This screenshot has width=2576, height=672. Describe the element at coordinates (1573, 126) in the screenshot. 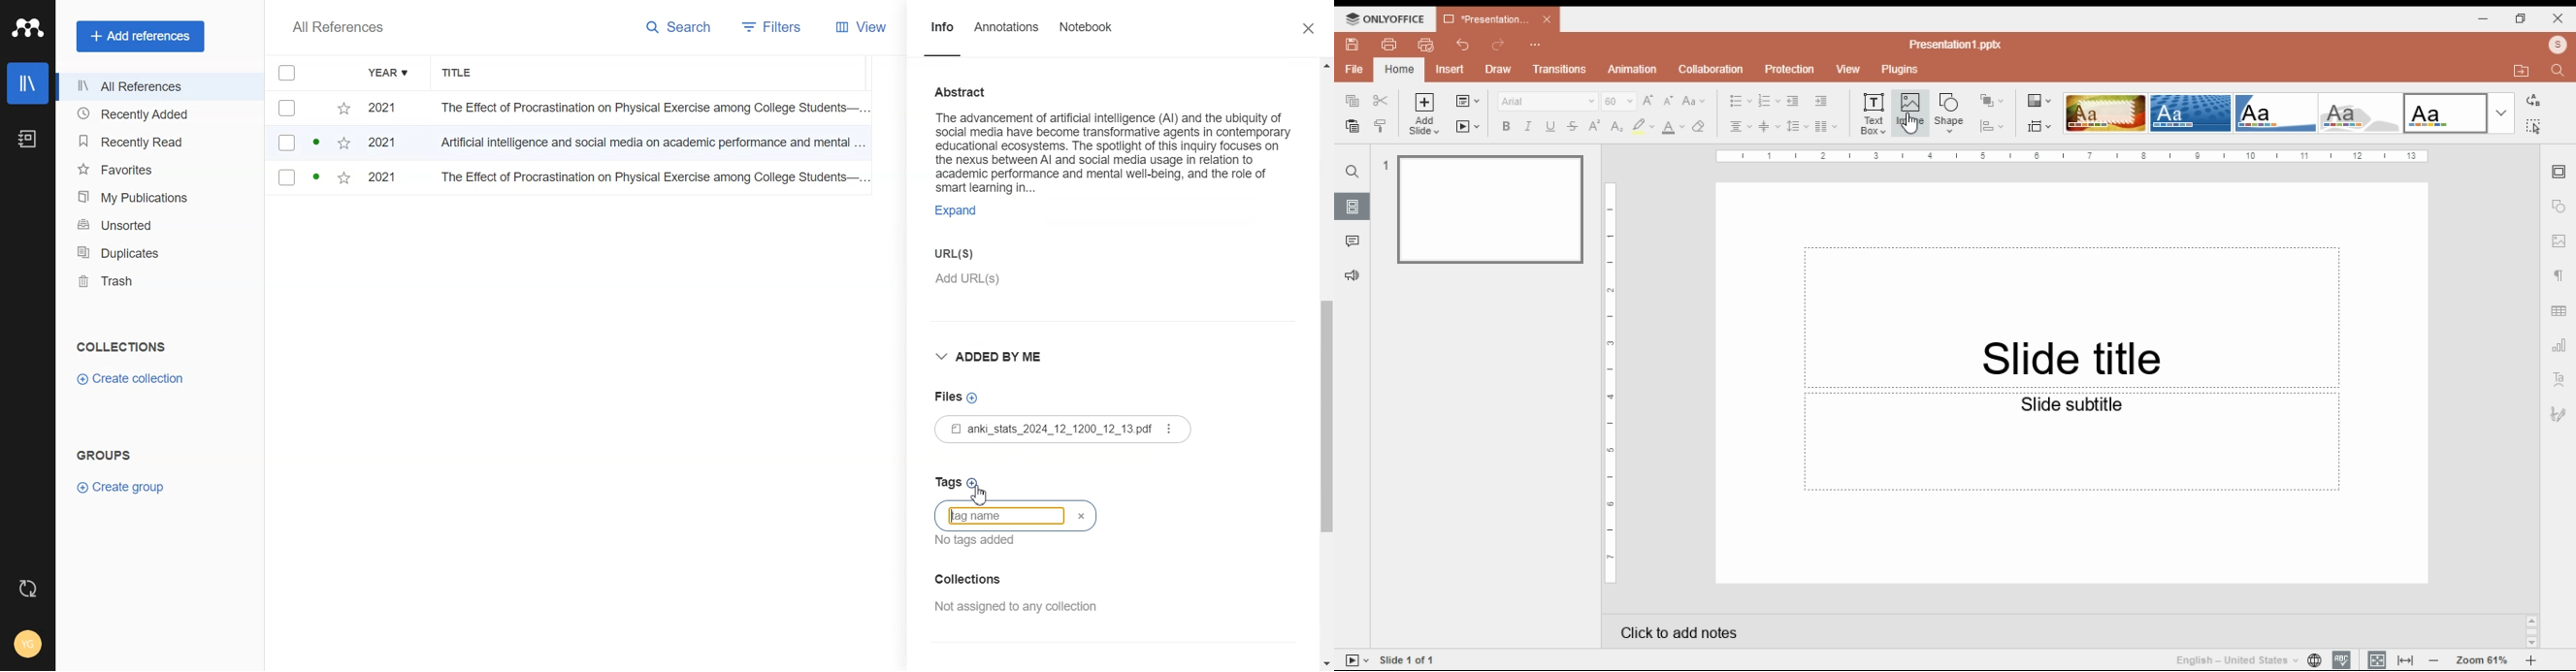

I see `strikethrough` at that location.